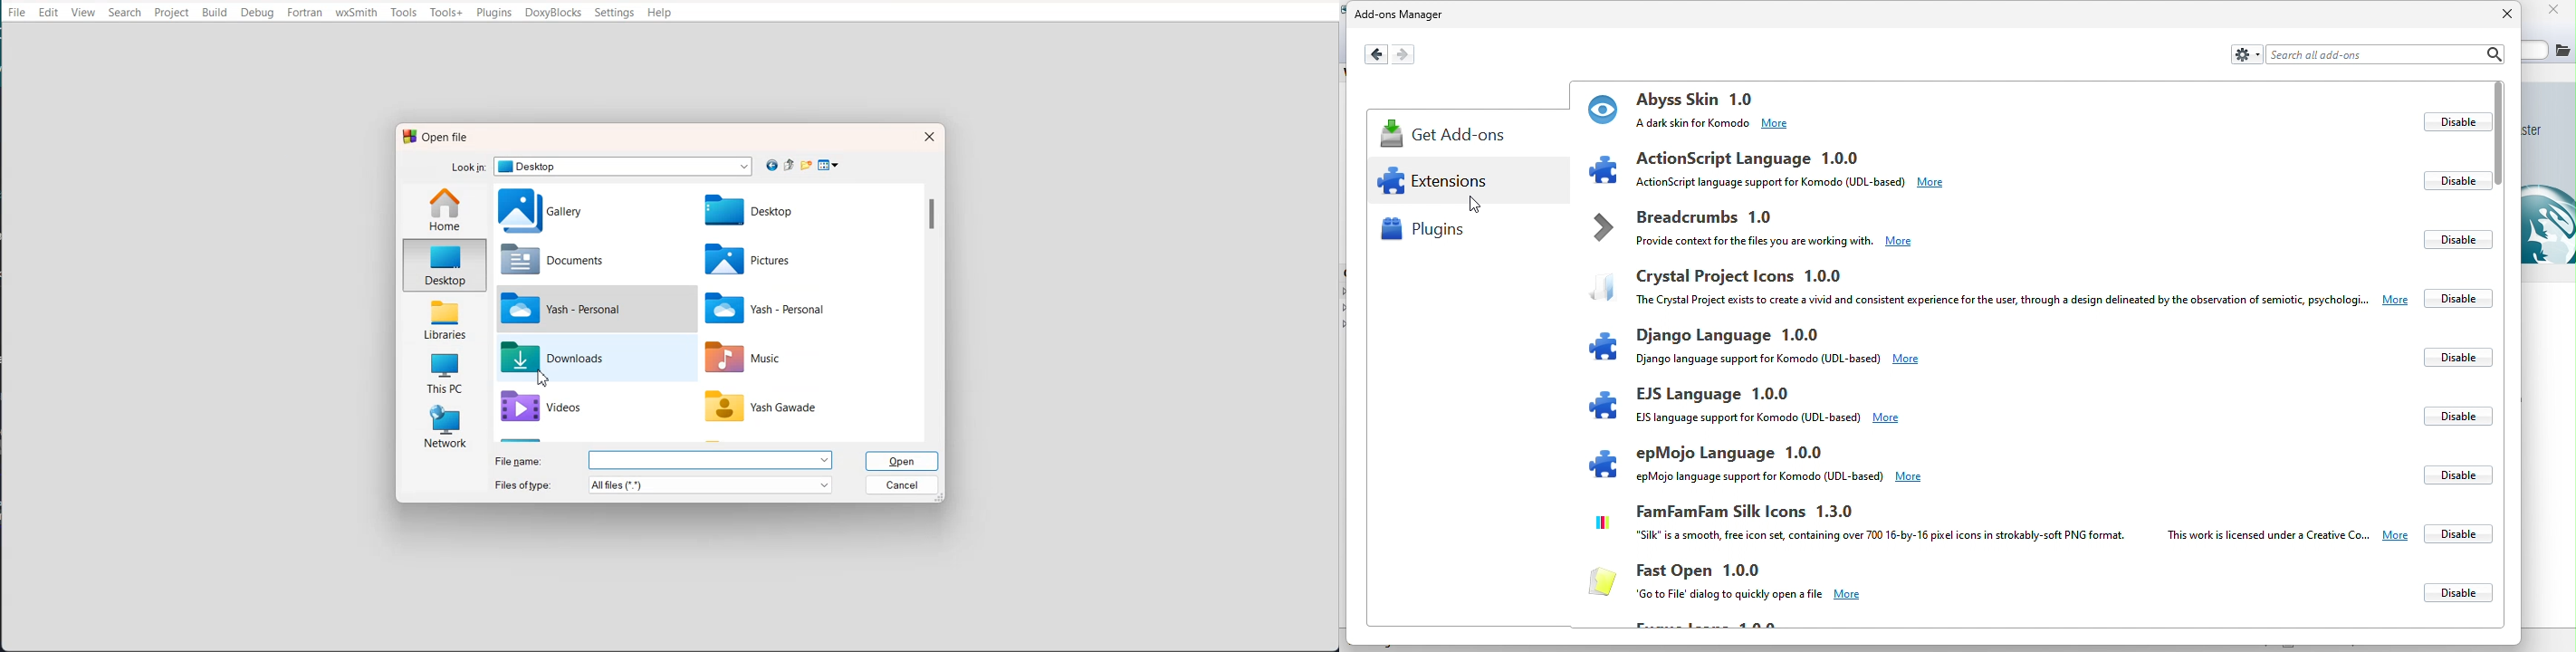  Describe the element at coordinates (829, 166) in the screenshot. I see `View menu` at that location.